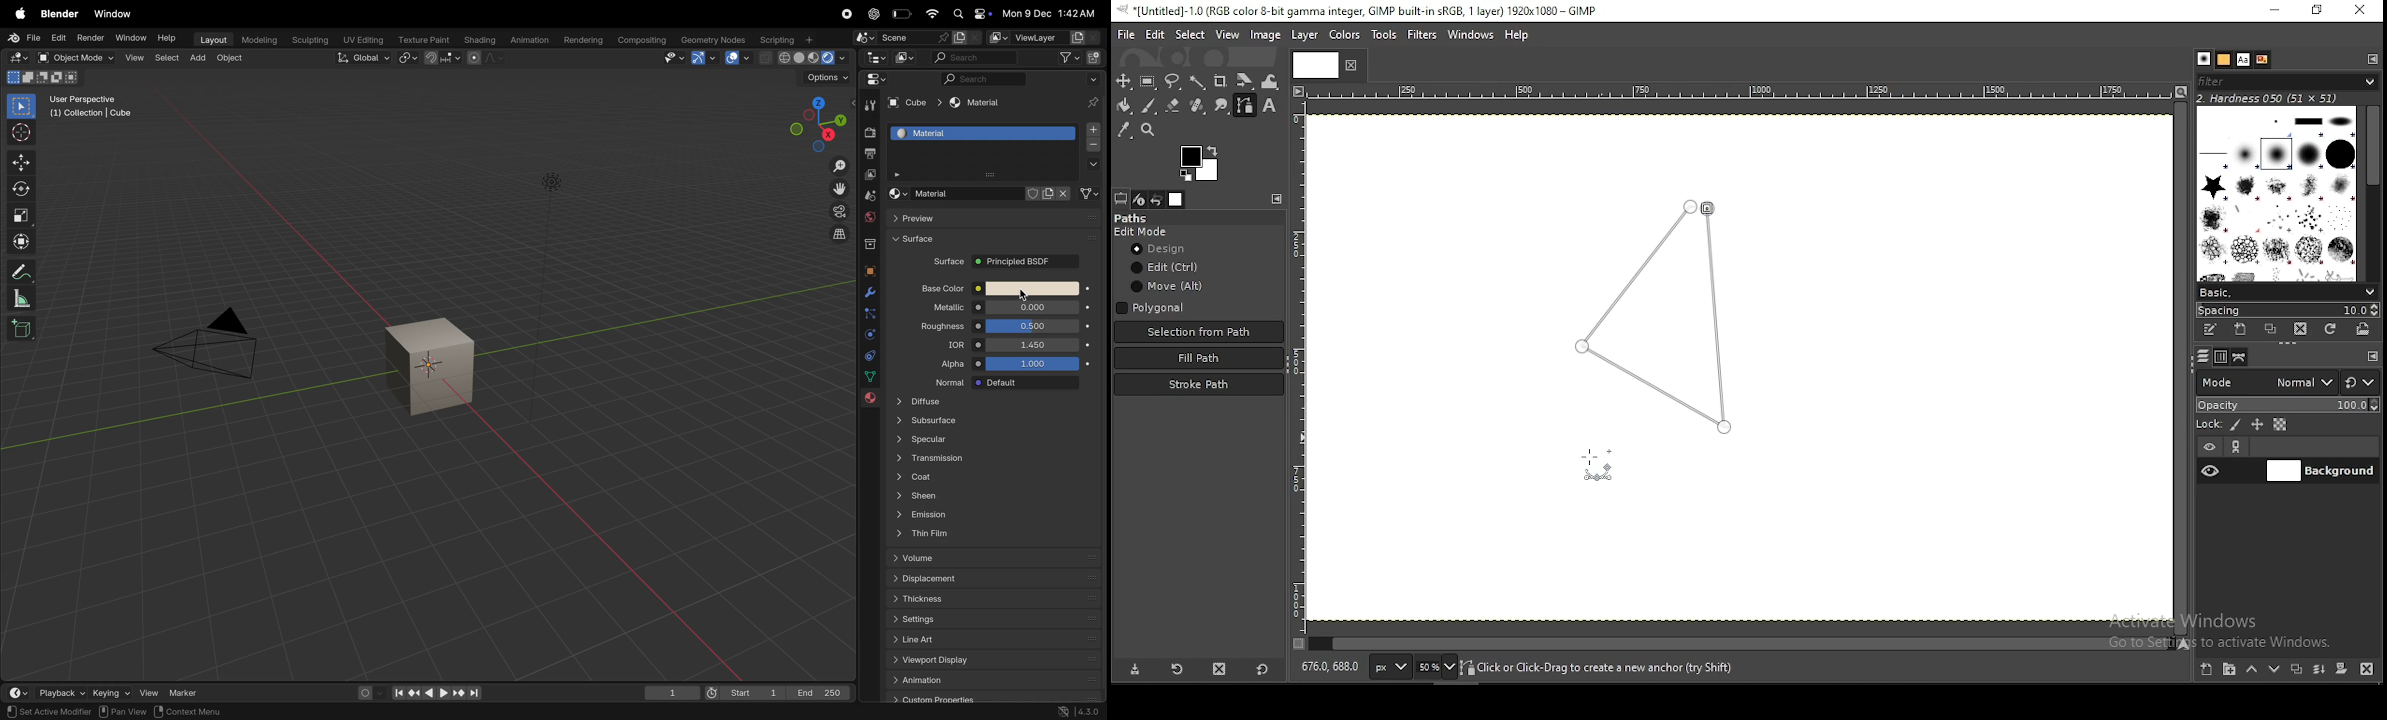 This screenshot has height=728, width=2408. I want to click on create a new brush, so click(2242, 329).